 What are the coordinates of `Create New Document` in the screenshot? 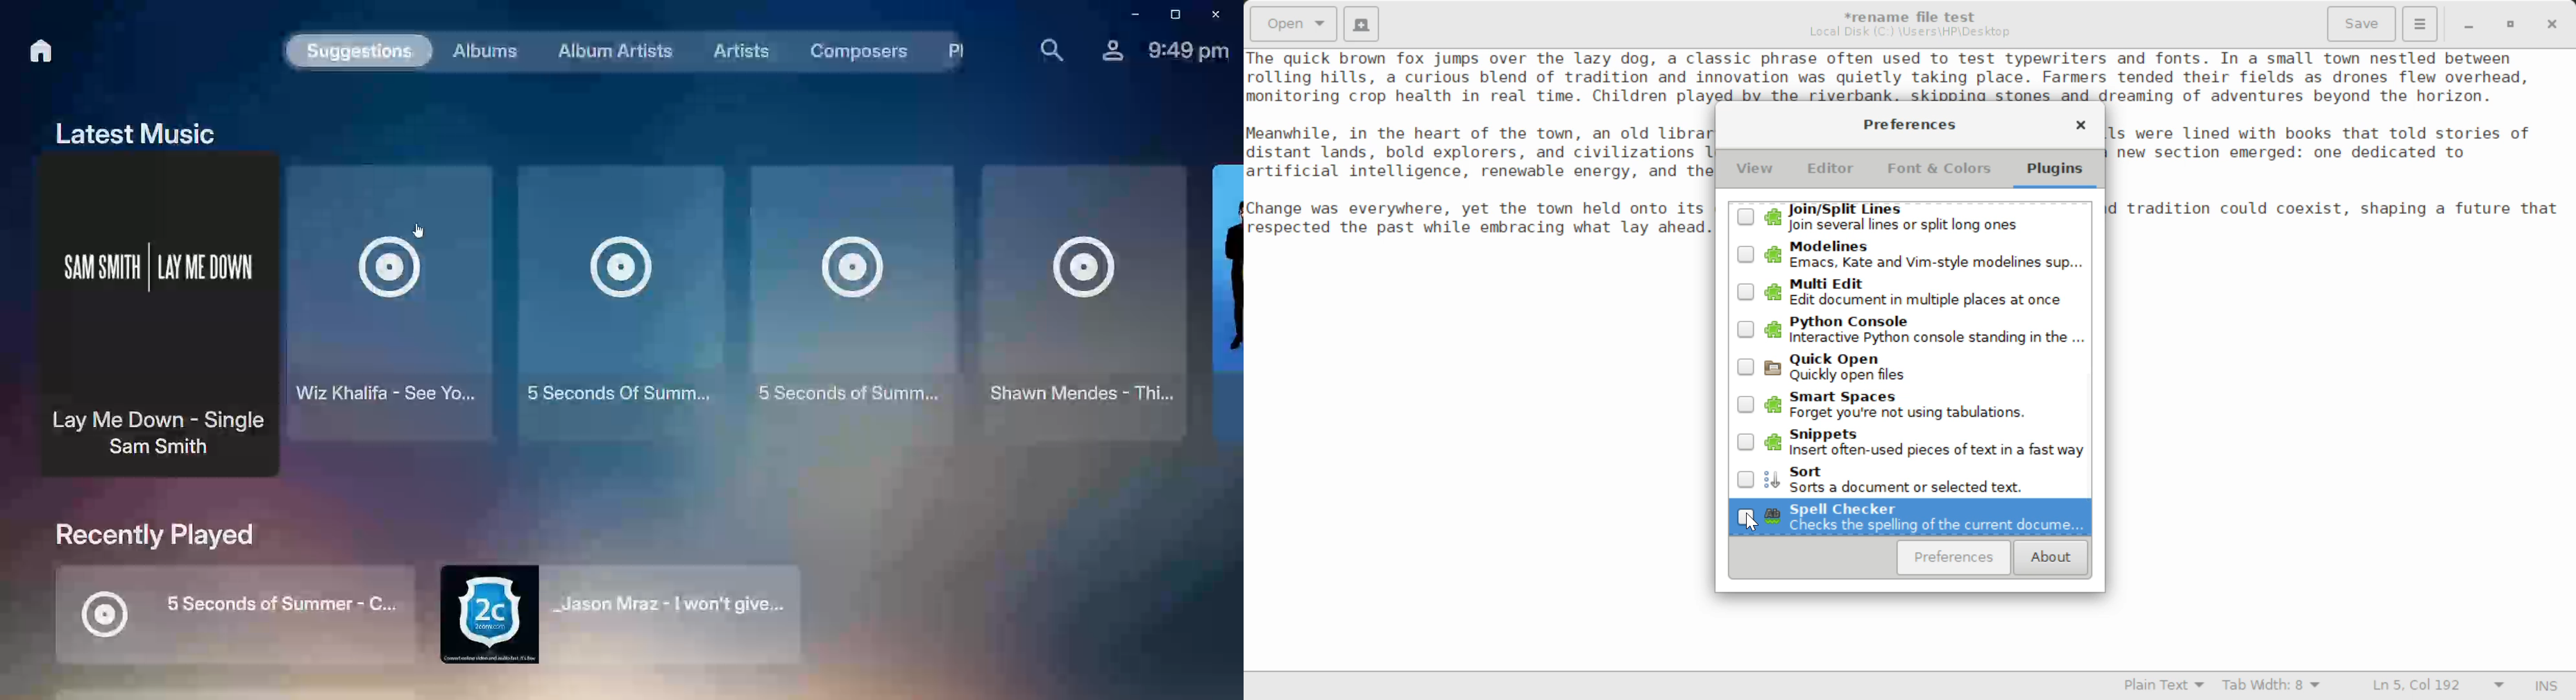 It's located at (1360, 22).